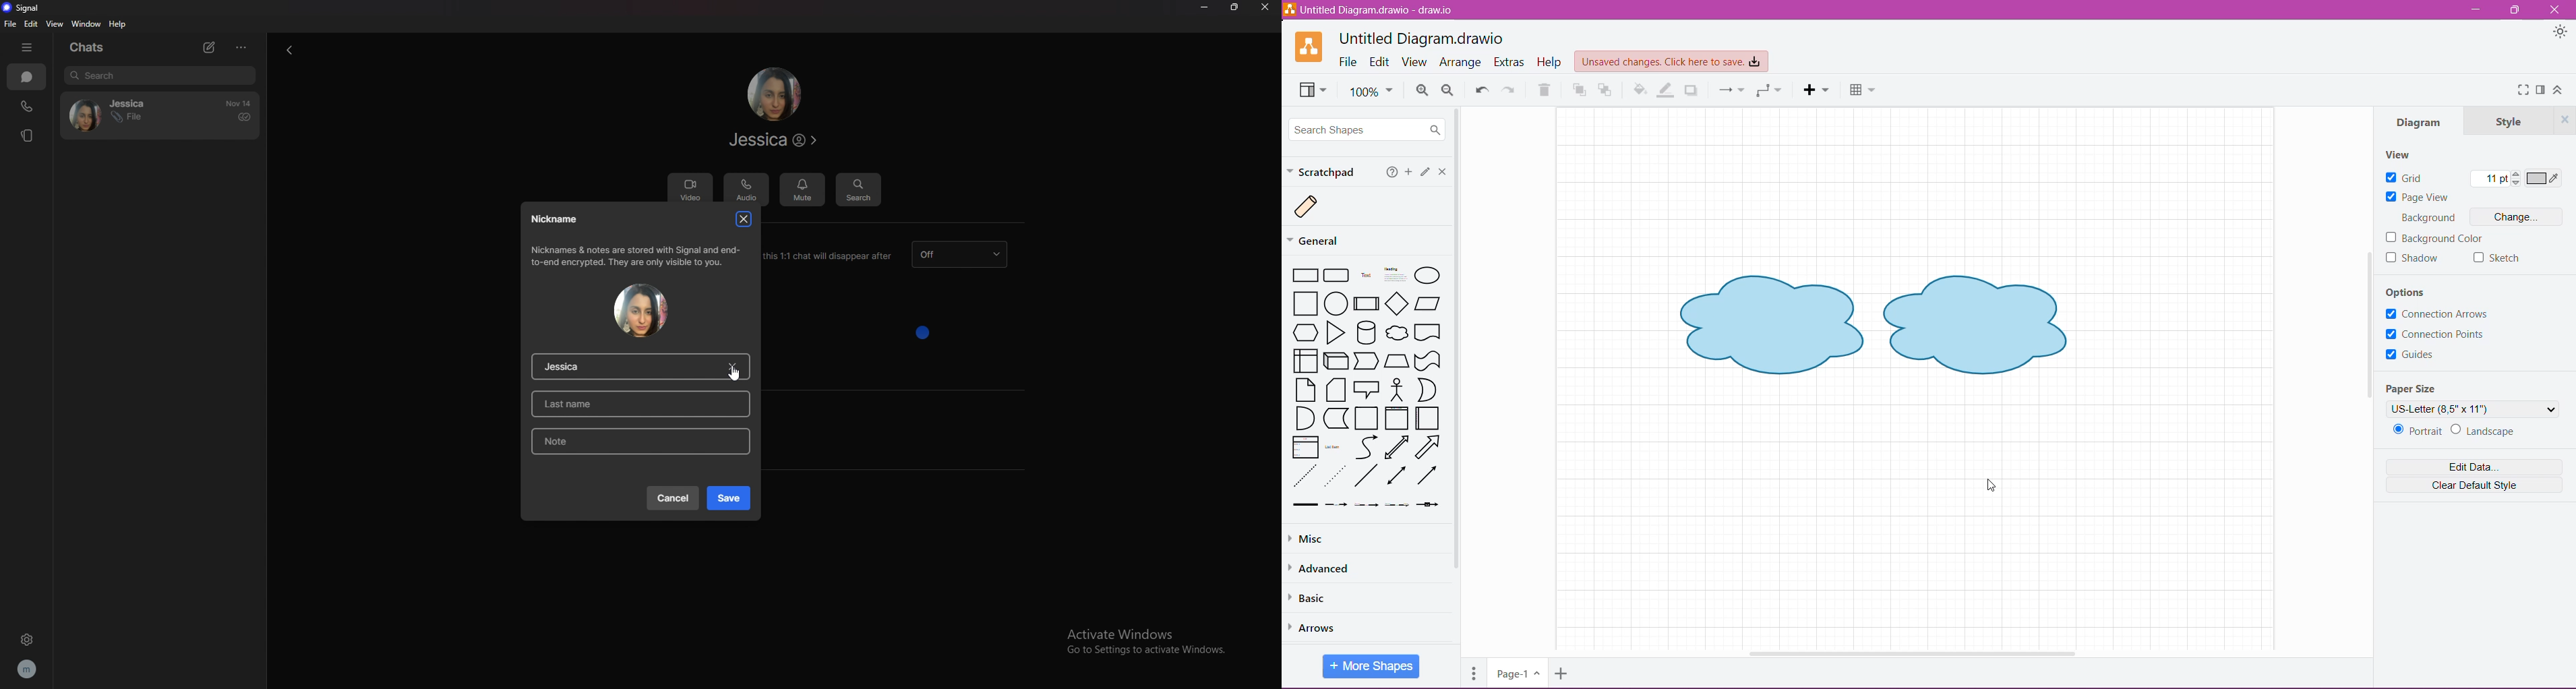 This screenshot has width=2576, height=700. Describe the element at coordinates (1862, 90) in the screenshot. I see `Table` at that location.